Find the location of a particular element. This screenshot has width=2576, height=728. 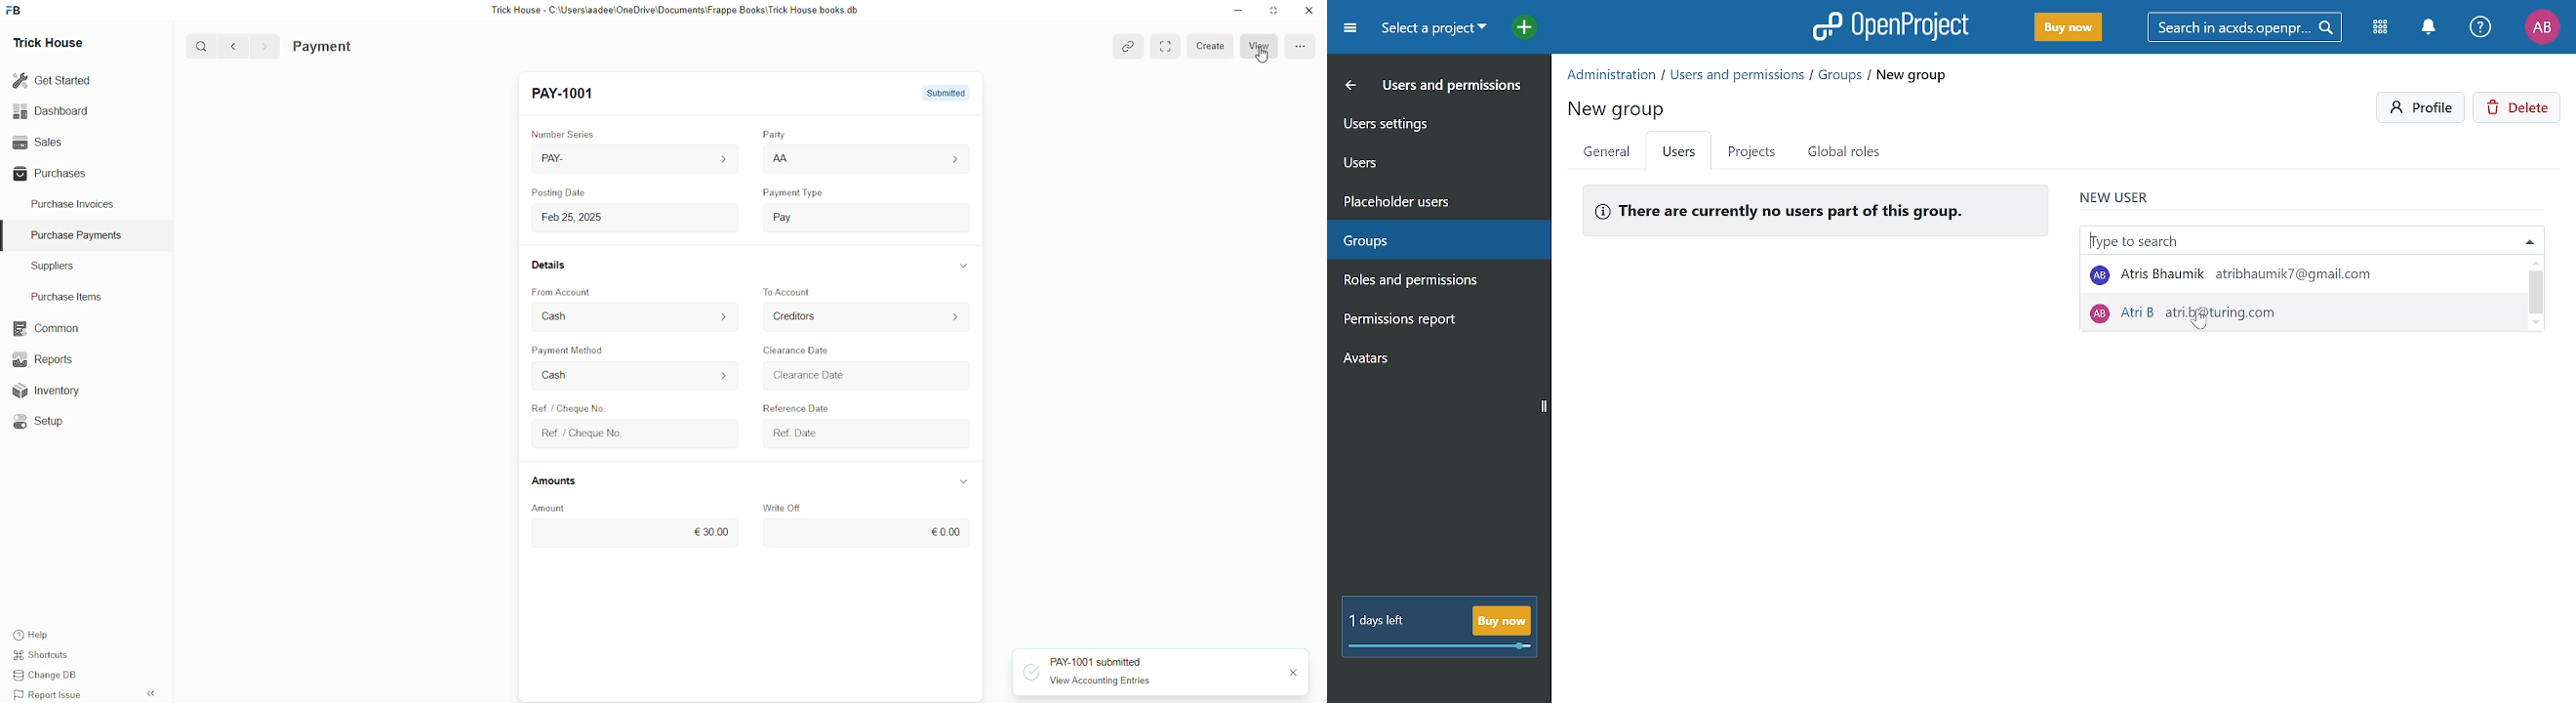

PAY- is located at coordinates (565, 161).